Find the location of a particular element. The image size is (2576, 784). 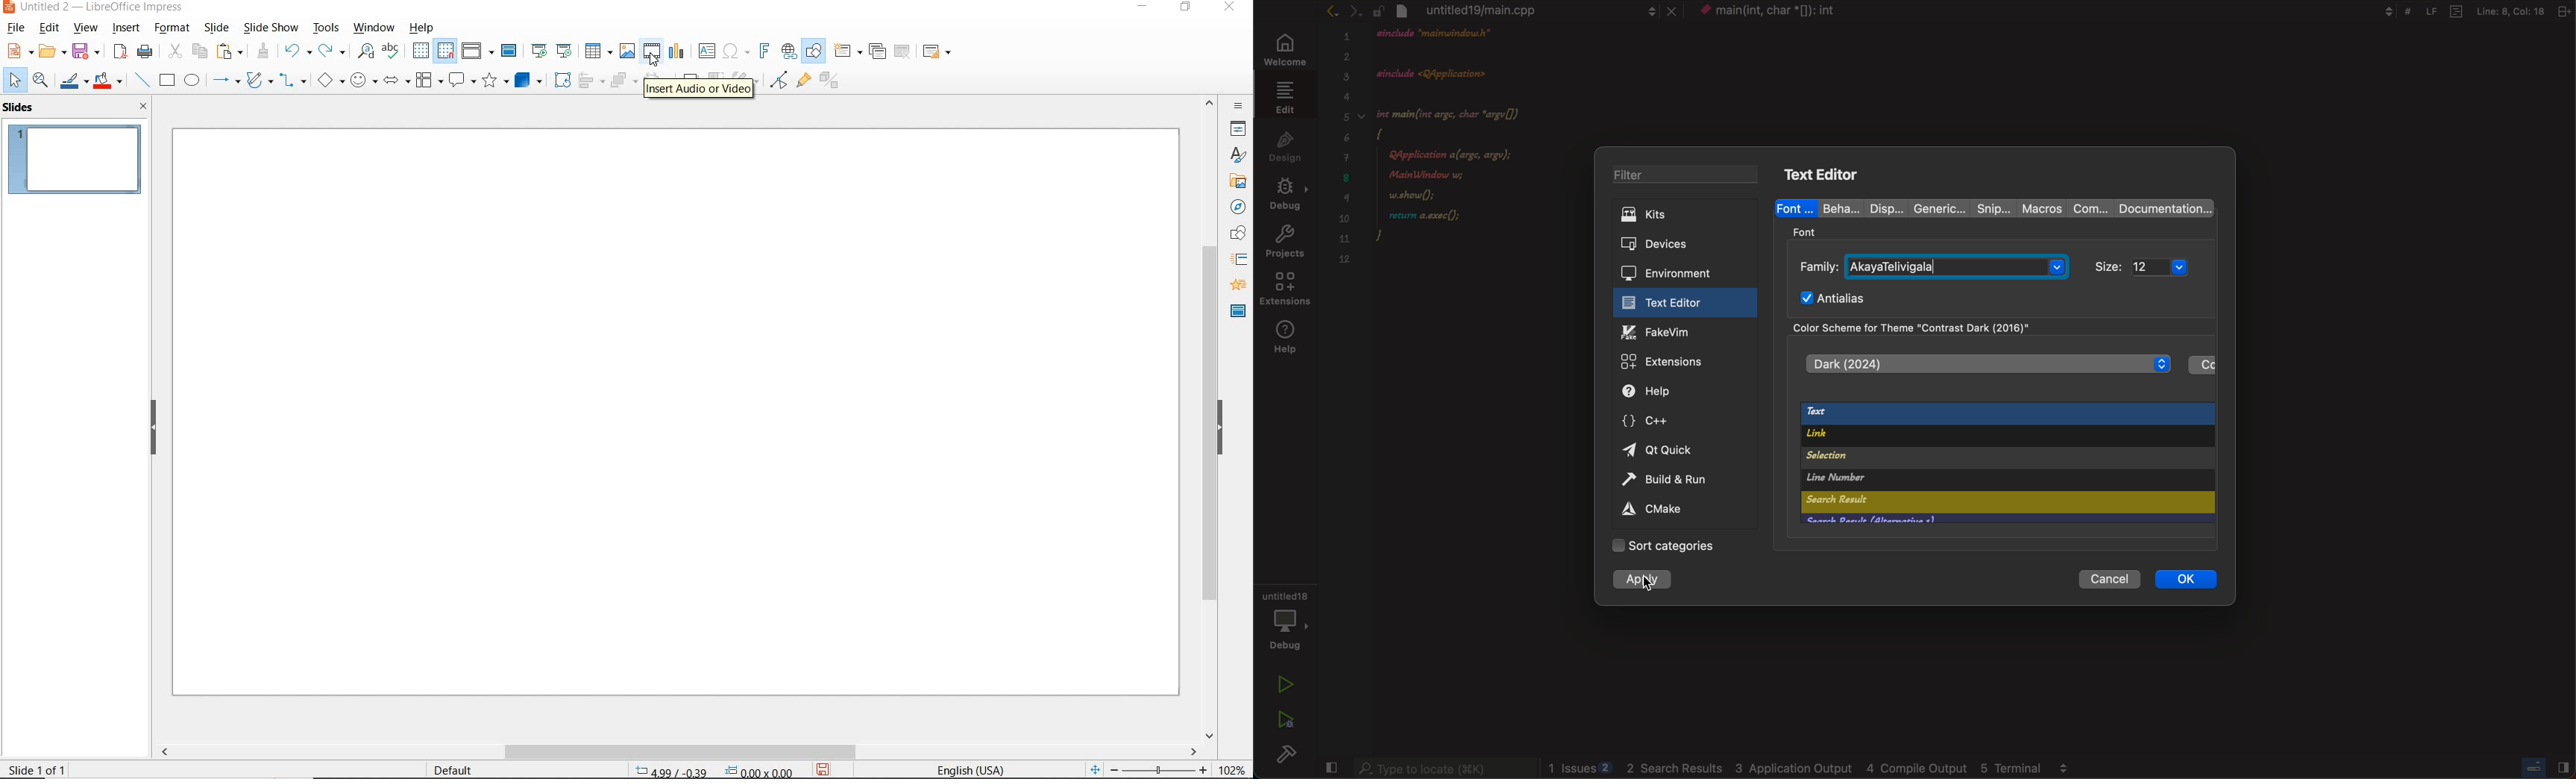

START FROM FIRST SLIDE is located at coordinates (539, 51).